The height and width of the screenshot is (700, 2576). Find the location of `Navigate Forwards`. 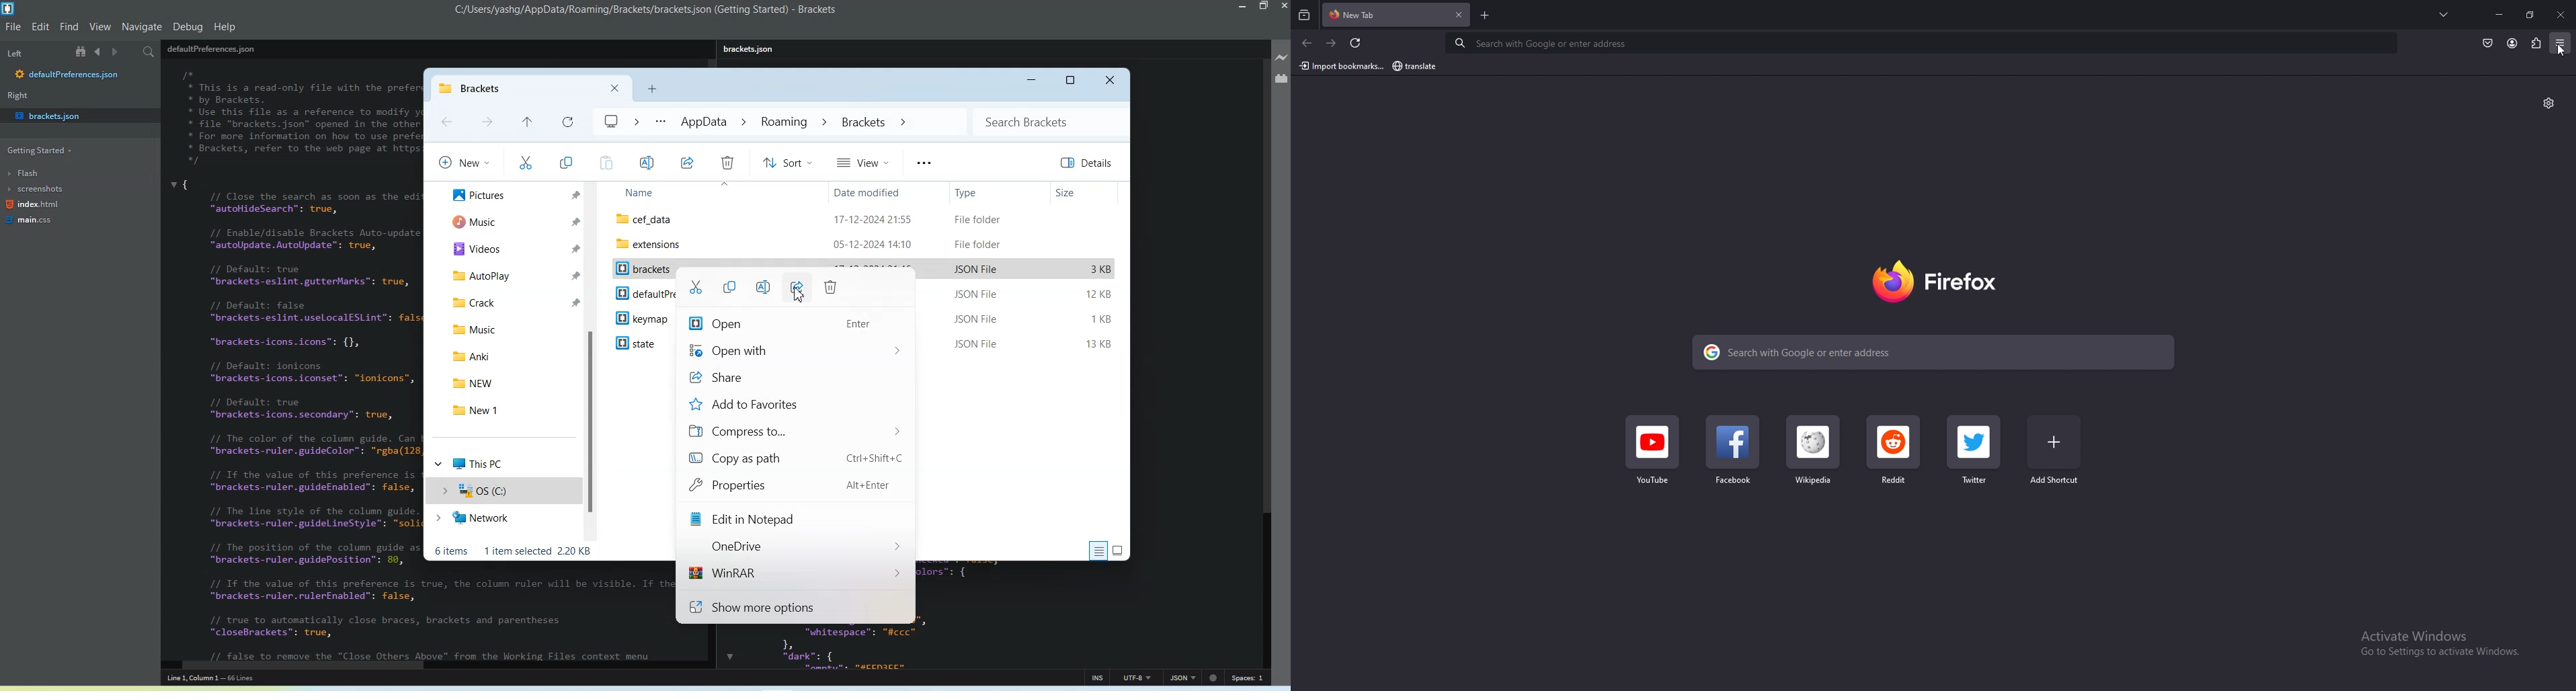

Navigate Forwards is located at coordinates (118, 52).